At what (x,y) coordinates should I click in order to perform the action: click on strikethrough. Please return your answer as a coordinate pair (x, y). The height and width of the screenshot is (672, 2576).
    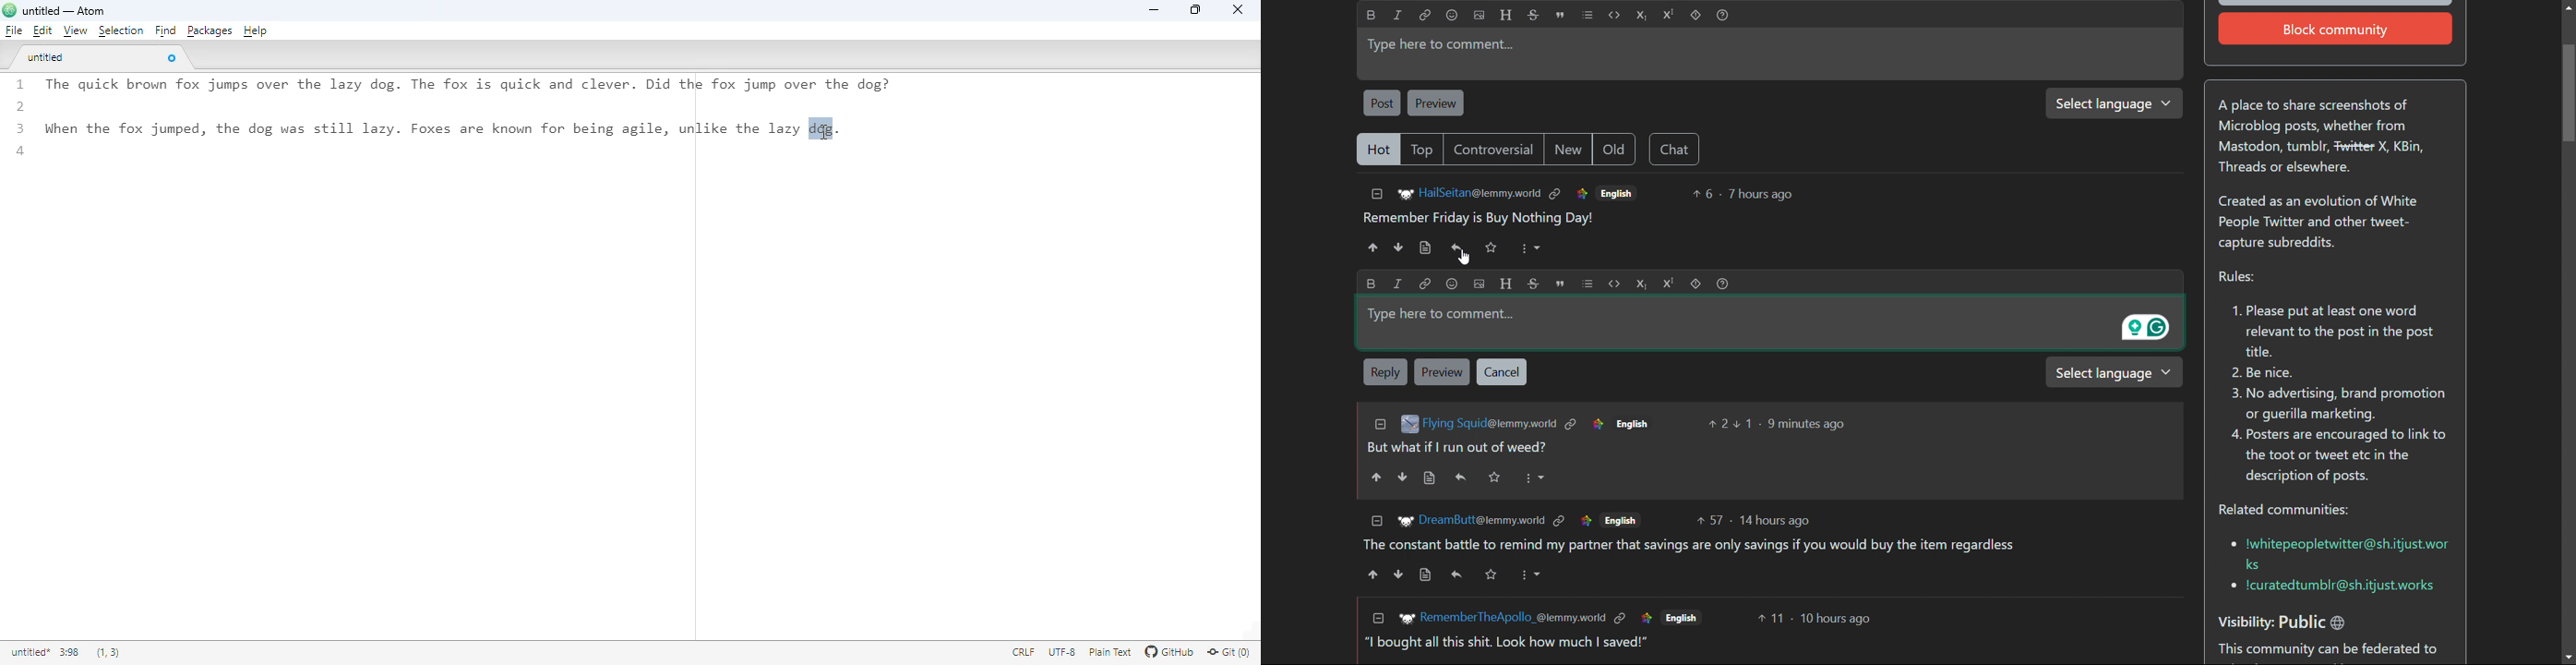
    Looking at the image, I should click on (1534, 14).